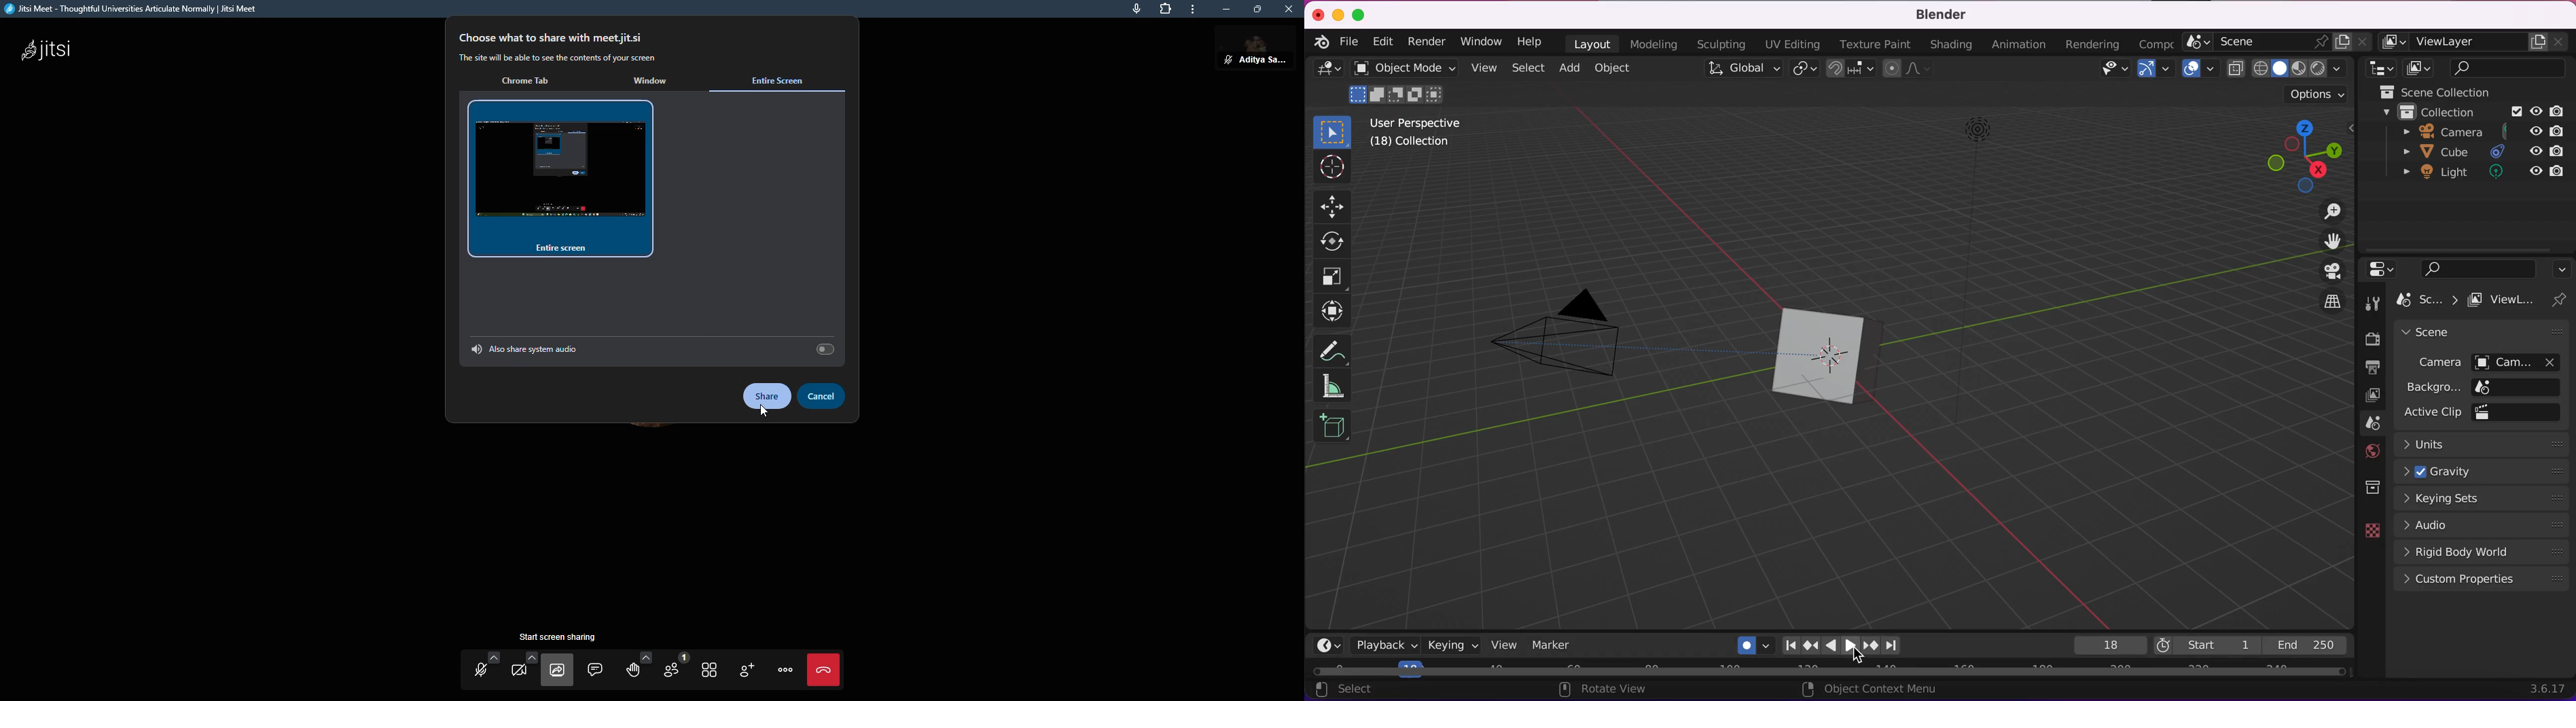 The height and width of the screenshot is (728, 2576). What do you see at coordinates (1499, 647) in the screenshot?
I see `view` at bounding box center [1499, 647].